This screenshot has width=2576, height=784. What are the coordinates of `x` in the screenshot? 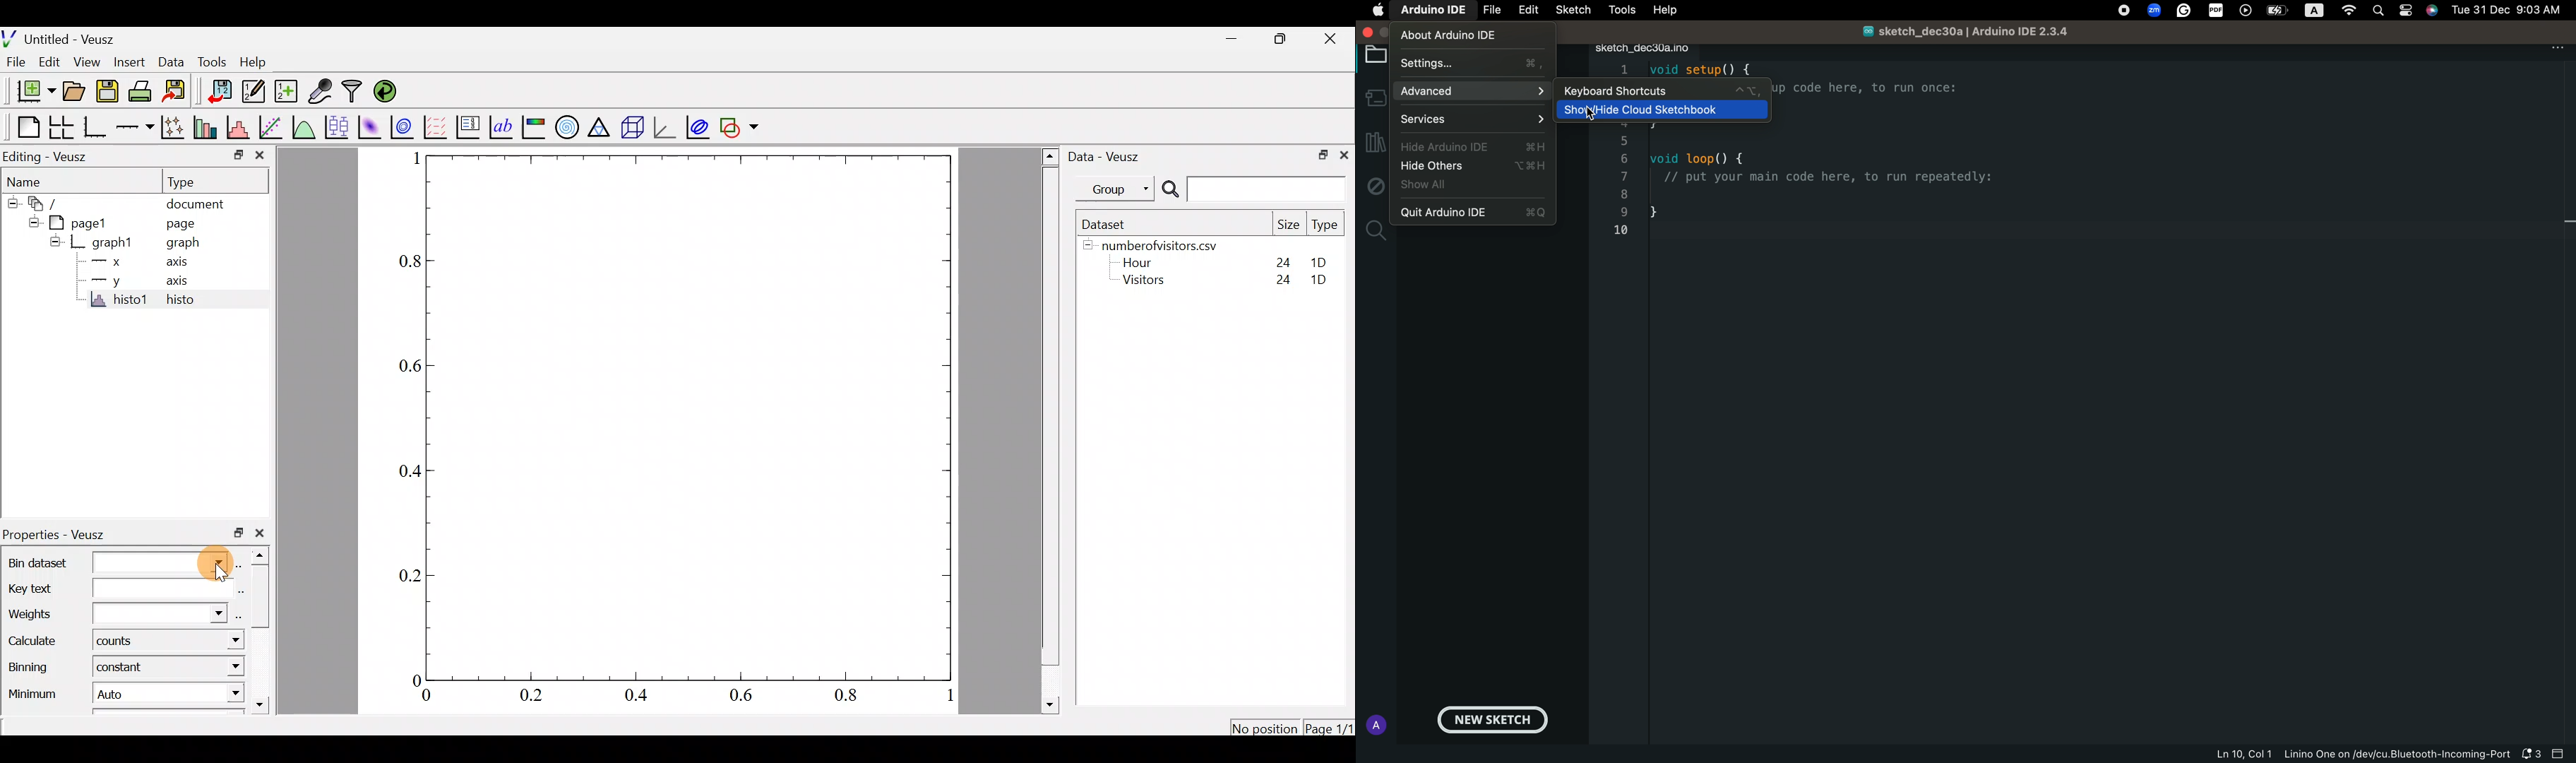 It's located at (115, 261).